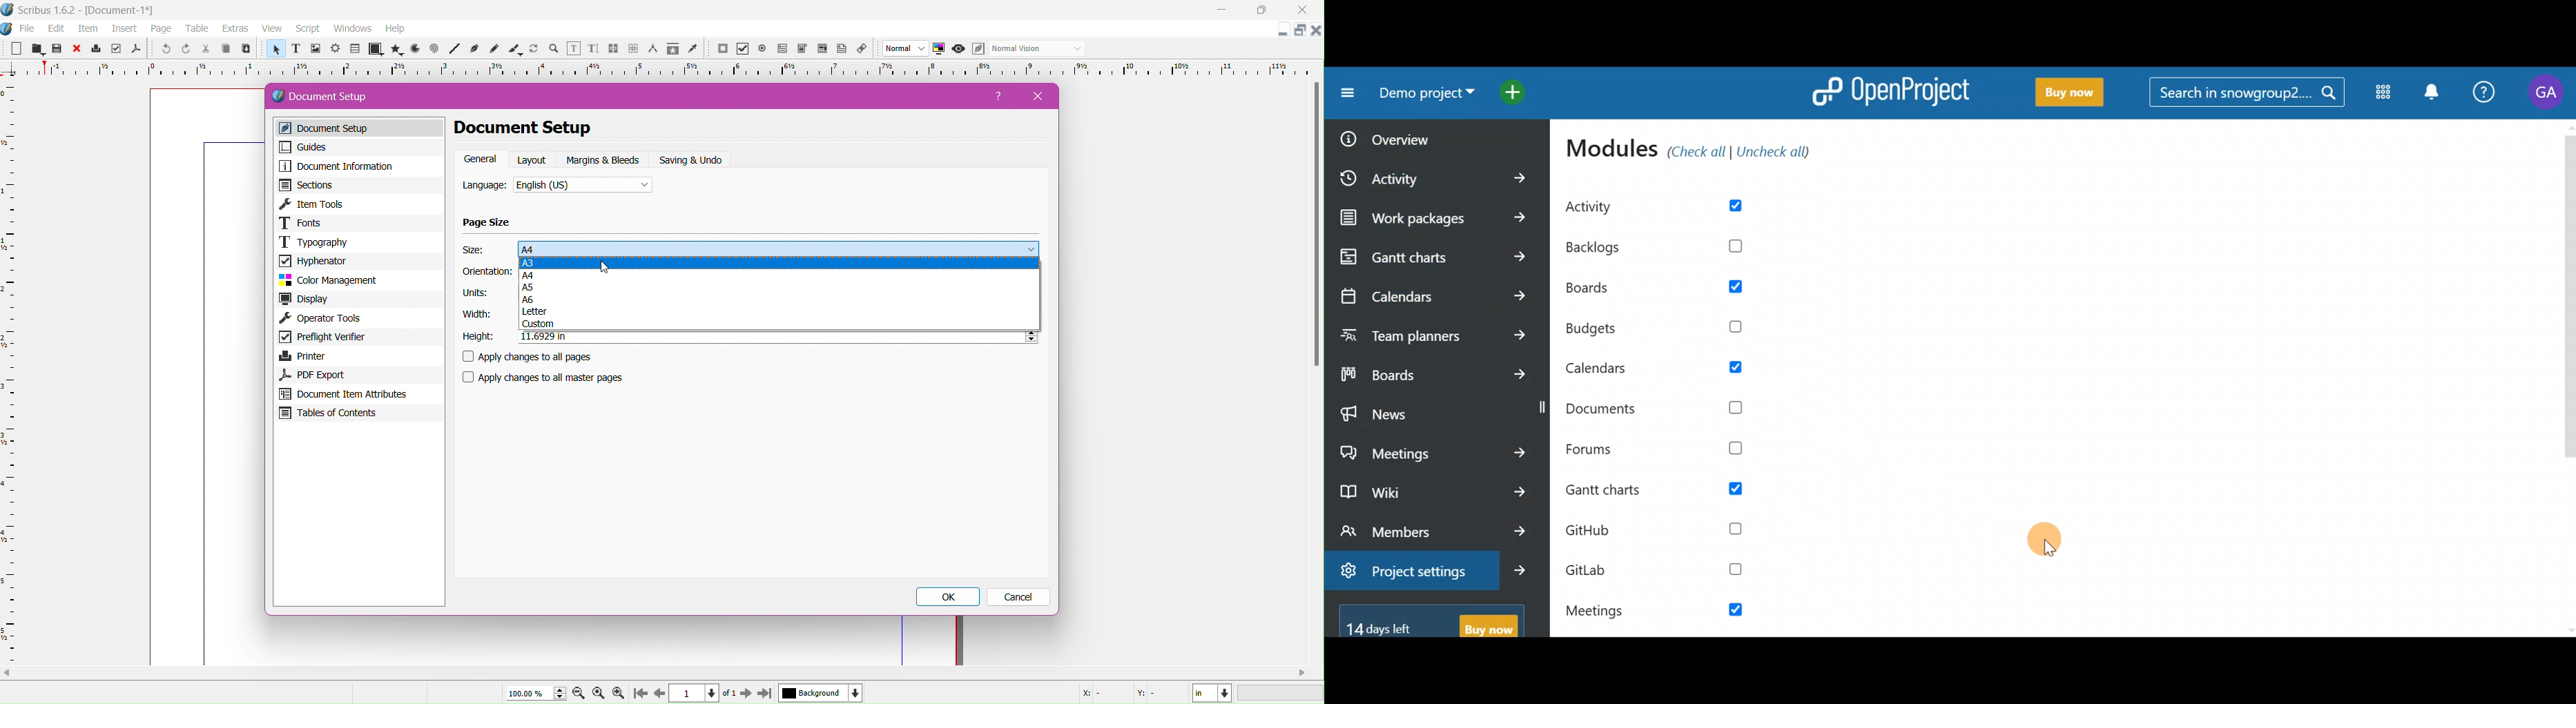 The image size is (2576, 728). Describe the element at coordinates (779, 300) in the screenshot. I see `A6` at that location.